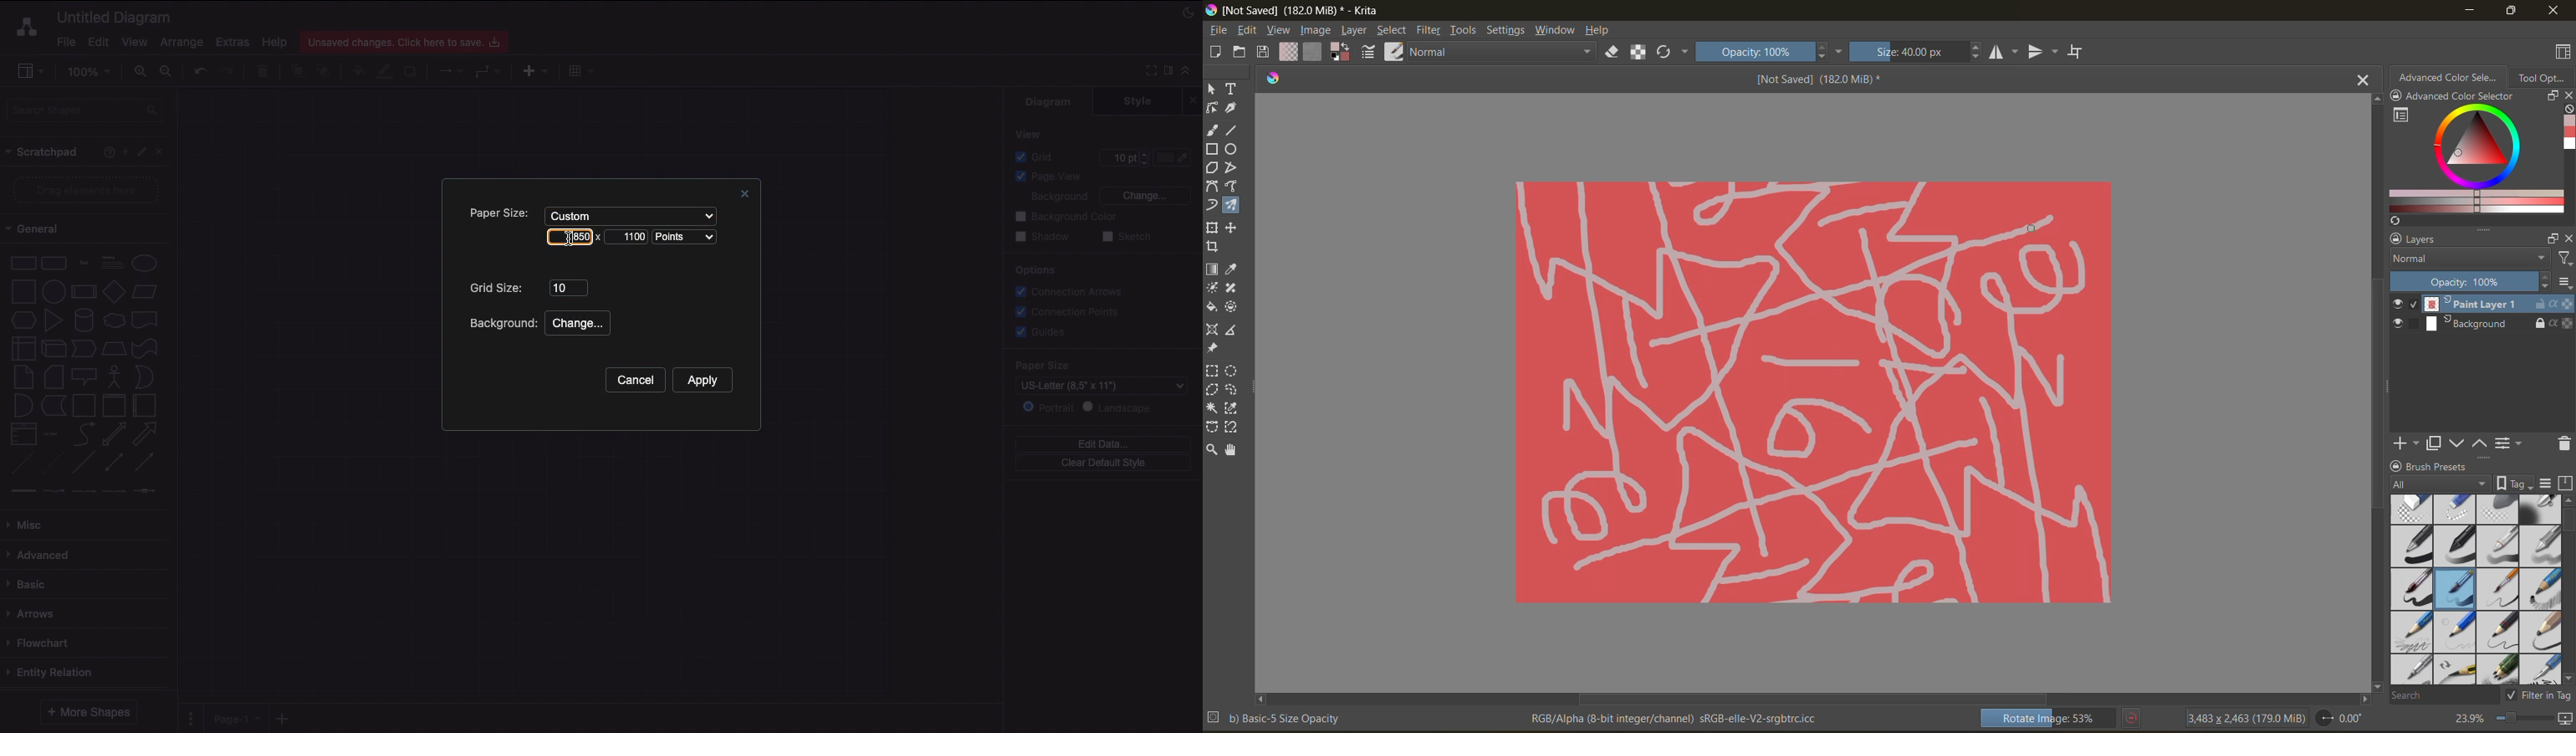 The height and width of the screenshot is (756, 2576). Describe the element at coordinates (146, 292) in the screenshot. I see `Parallelogram` at that location.